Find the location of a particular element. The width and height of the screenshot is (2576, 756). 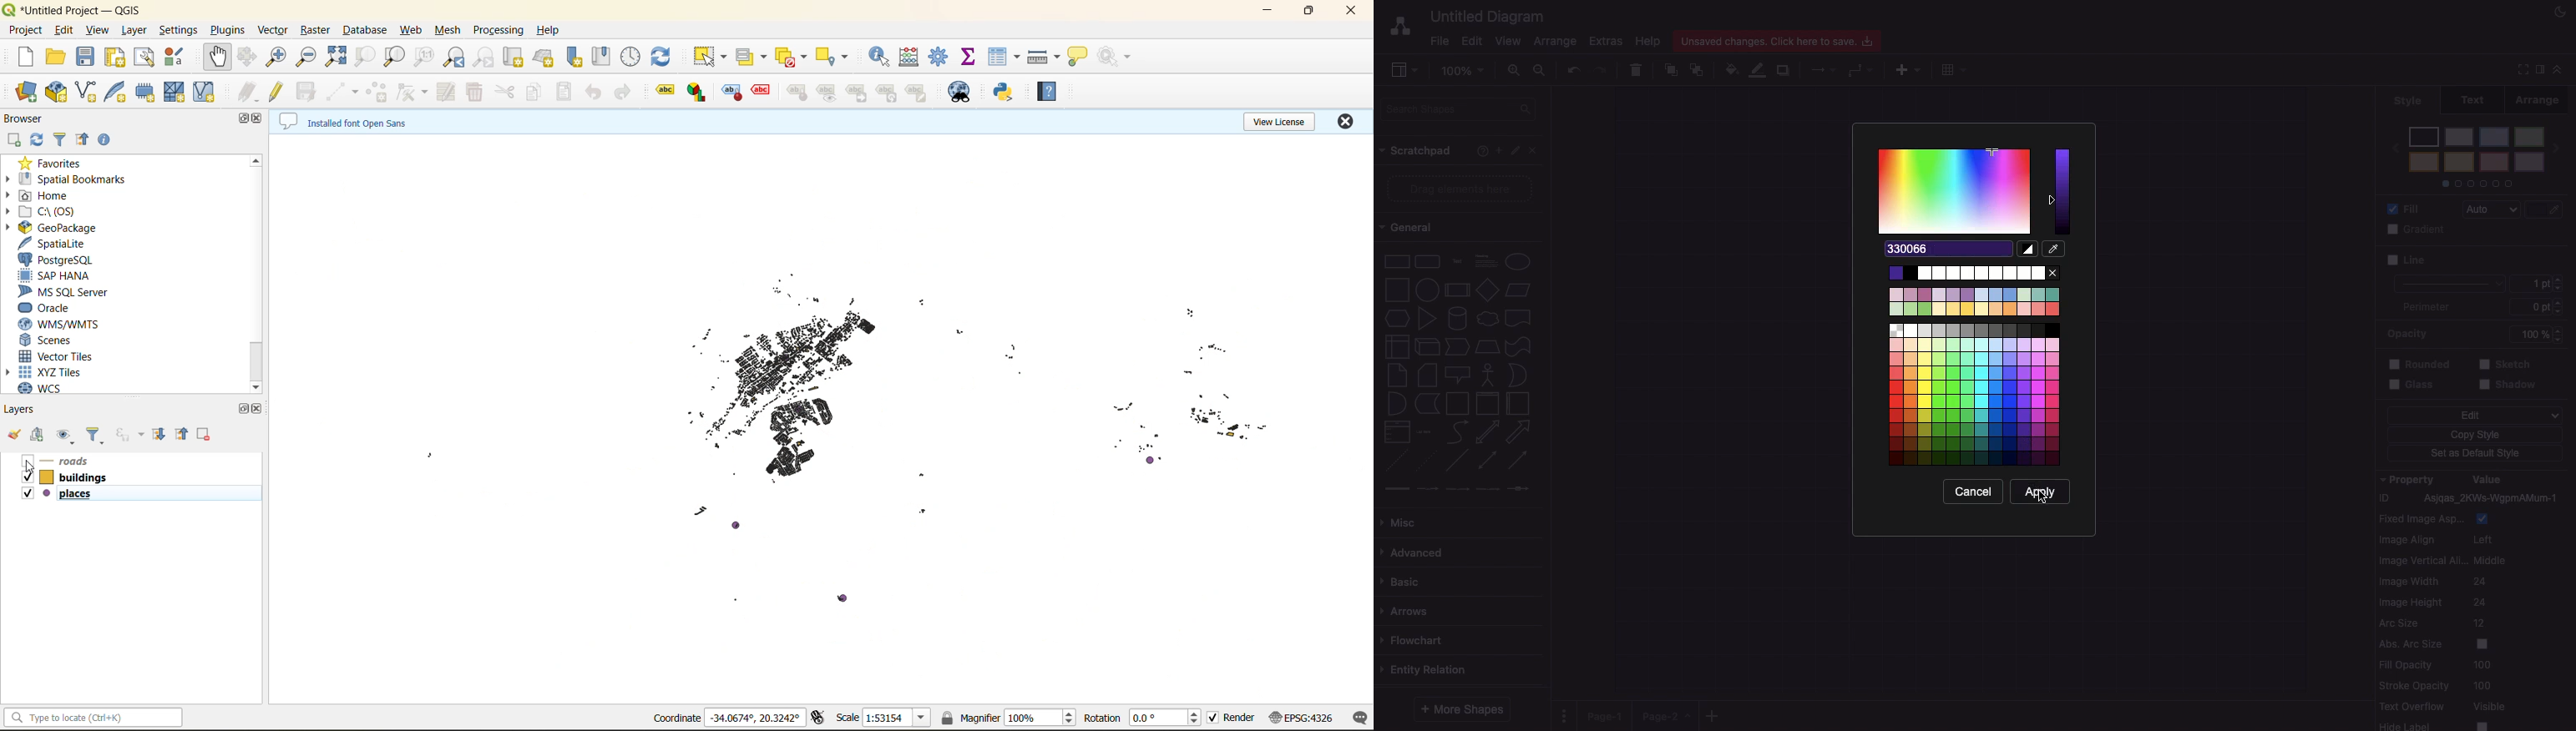

cloud is located at coordinates (1486, 317).